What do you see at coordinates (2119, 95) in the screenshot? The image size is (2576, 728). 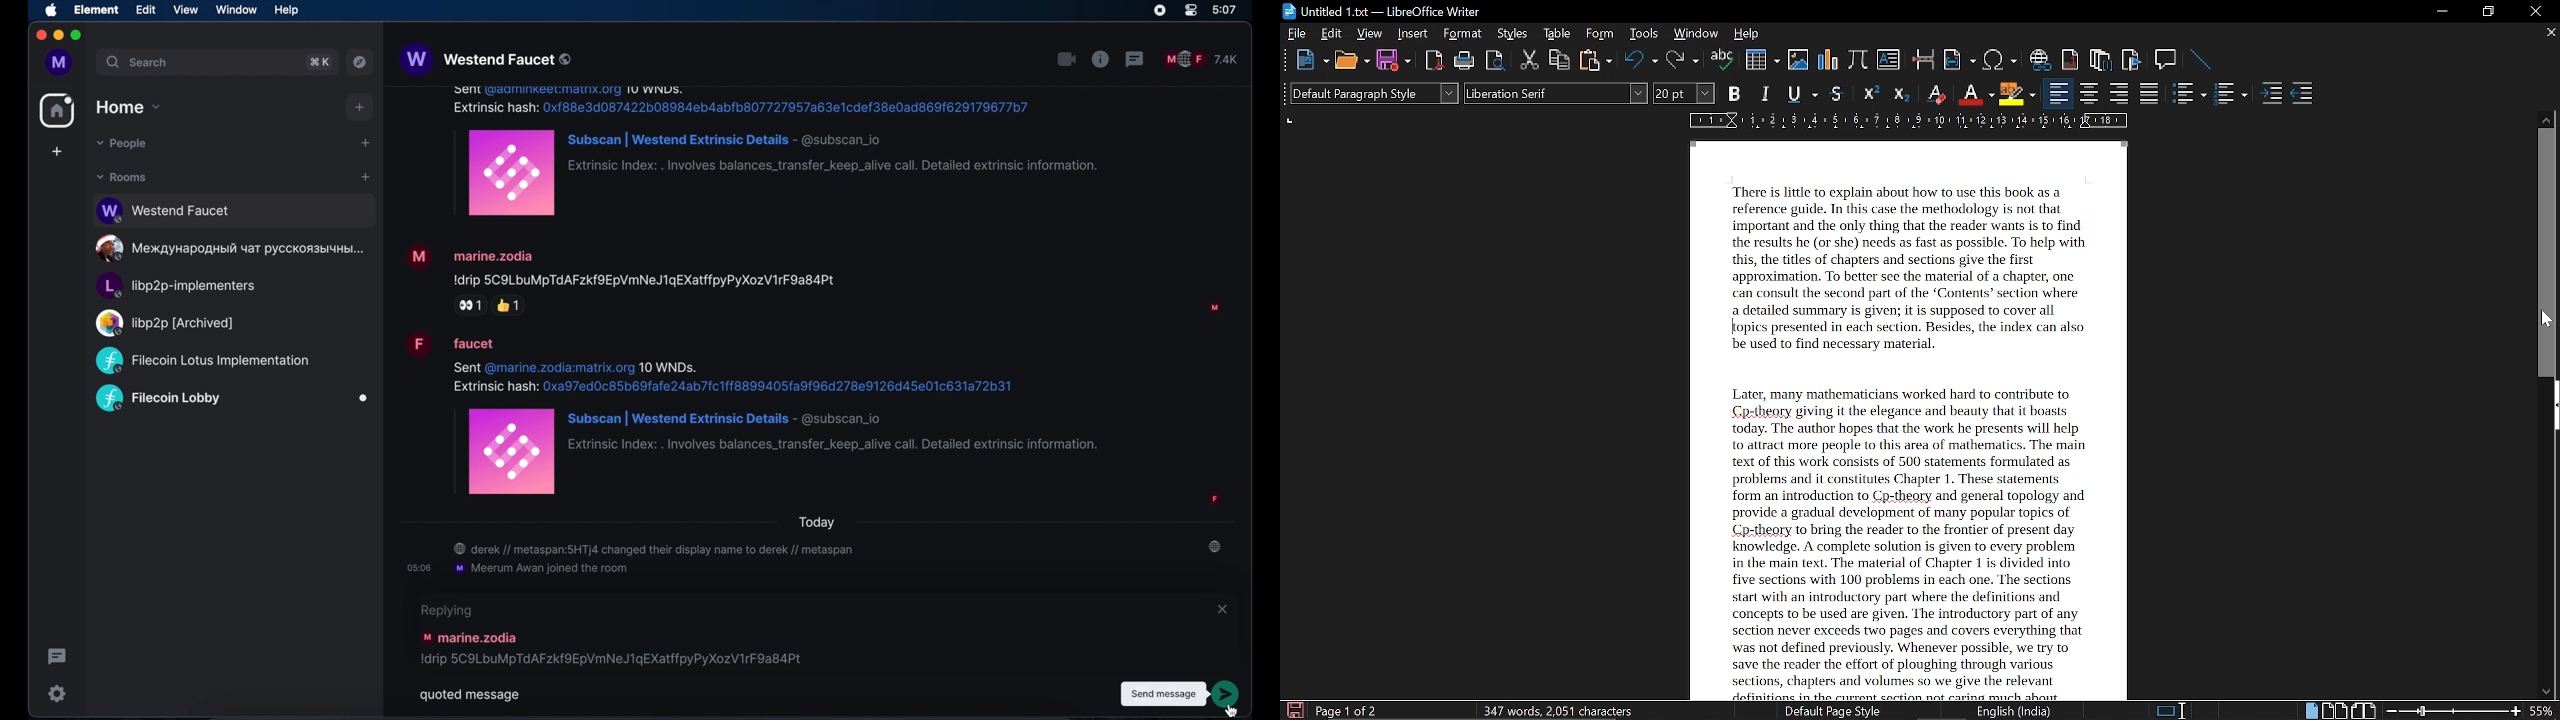 I see `align right` at bounding box center [2119, 95].